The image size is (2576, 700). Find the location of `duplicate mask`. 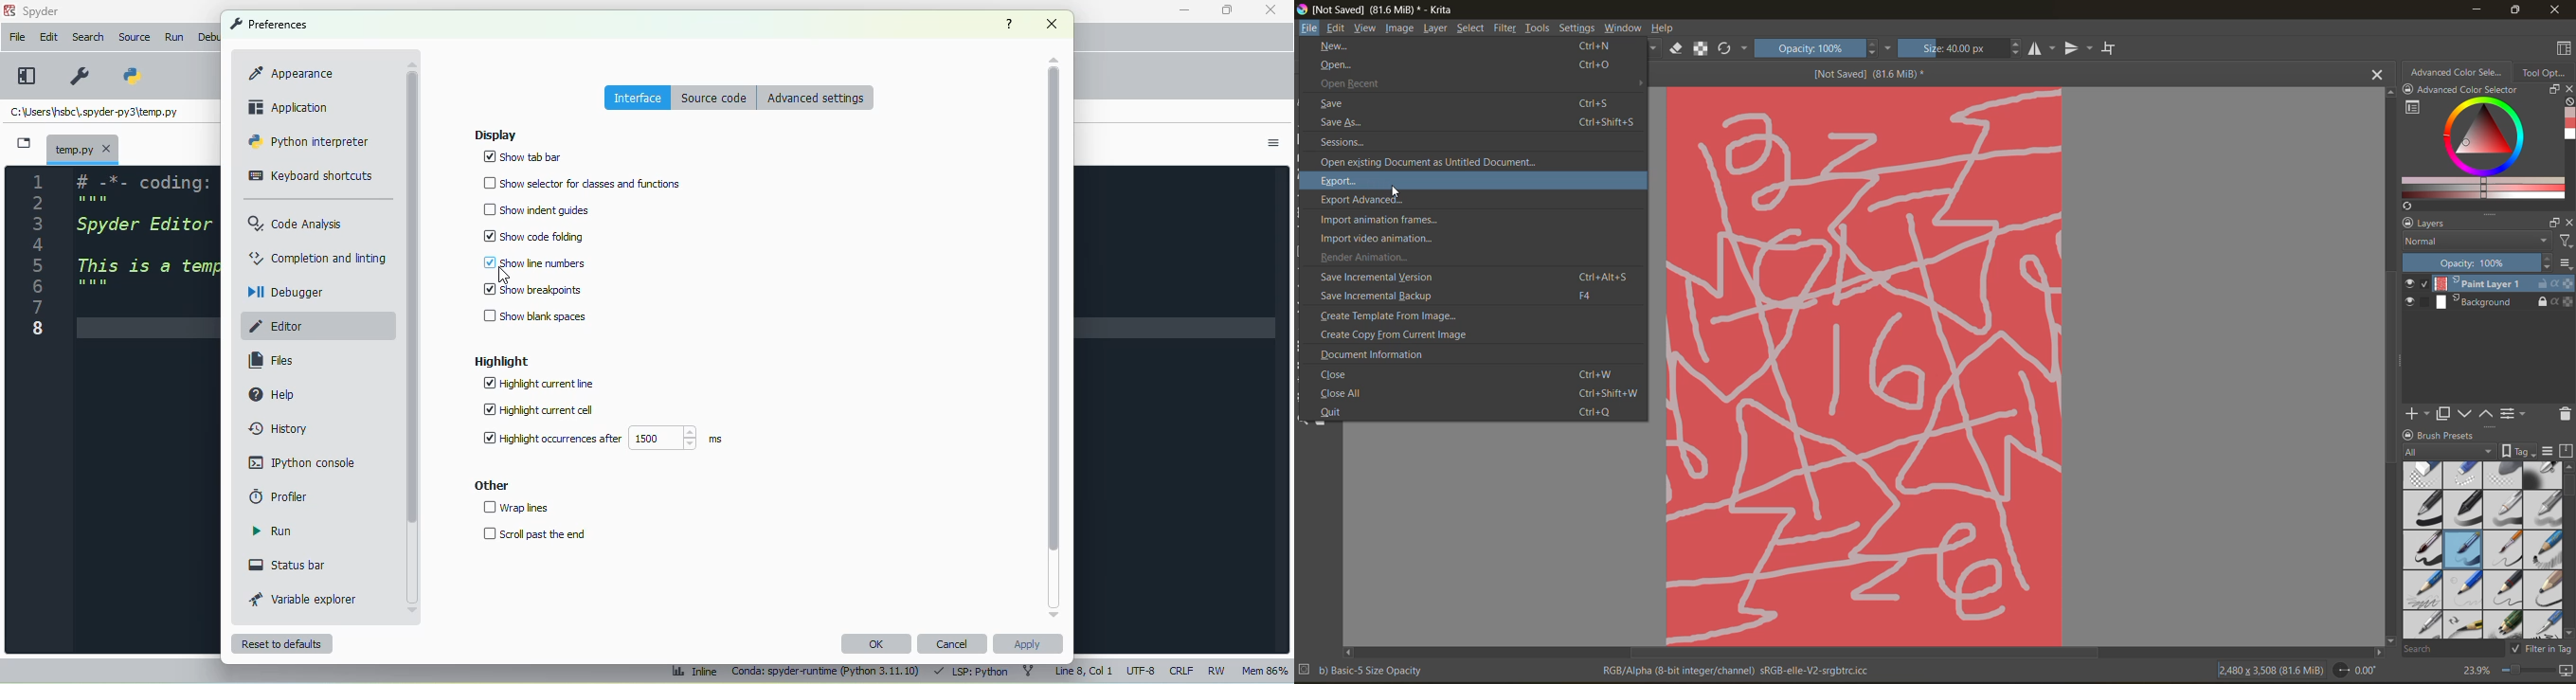

duplicate mask is located at coordinates (2444, 414).